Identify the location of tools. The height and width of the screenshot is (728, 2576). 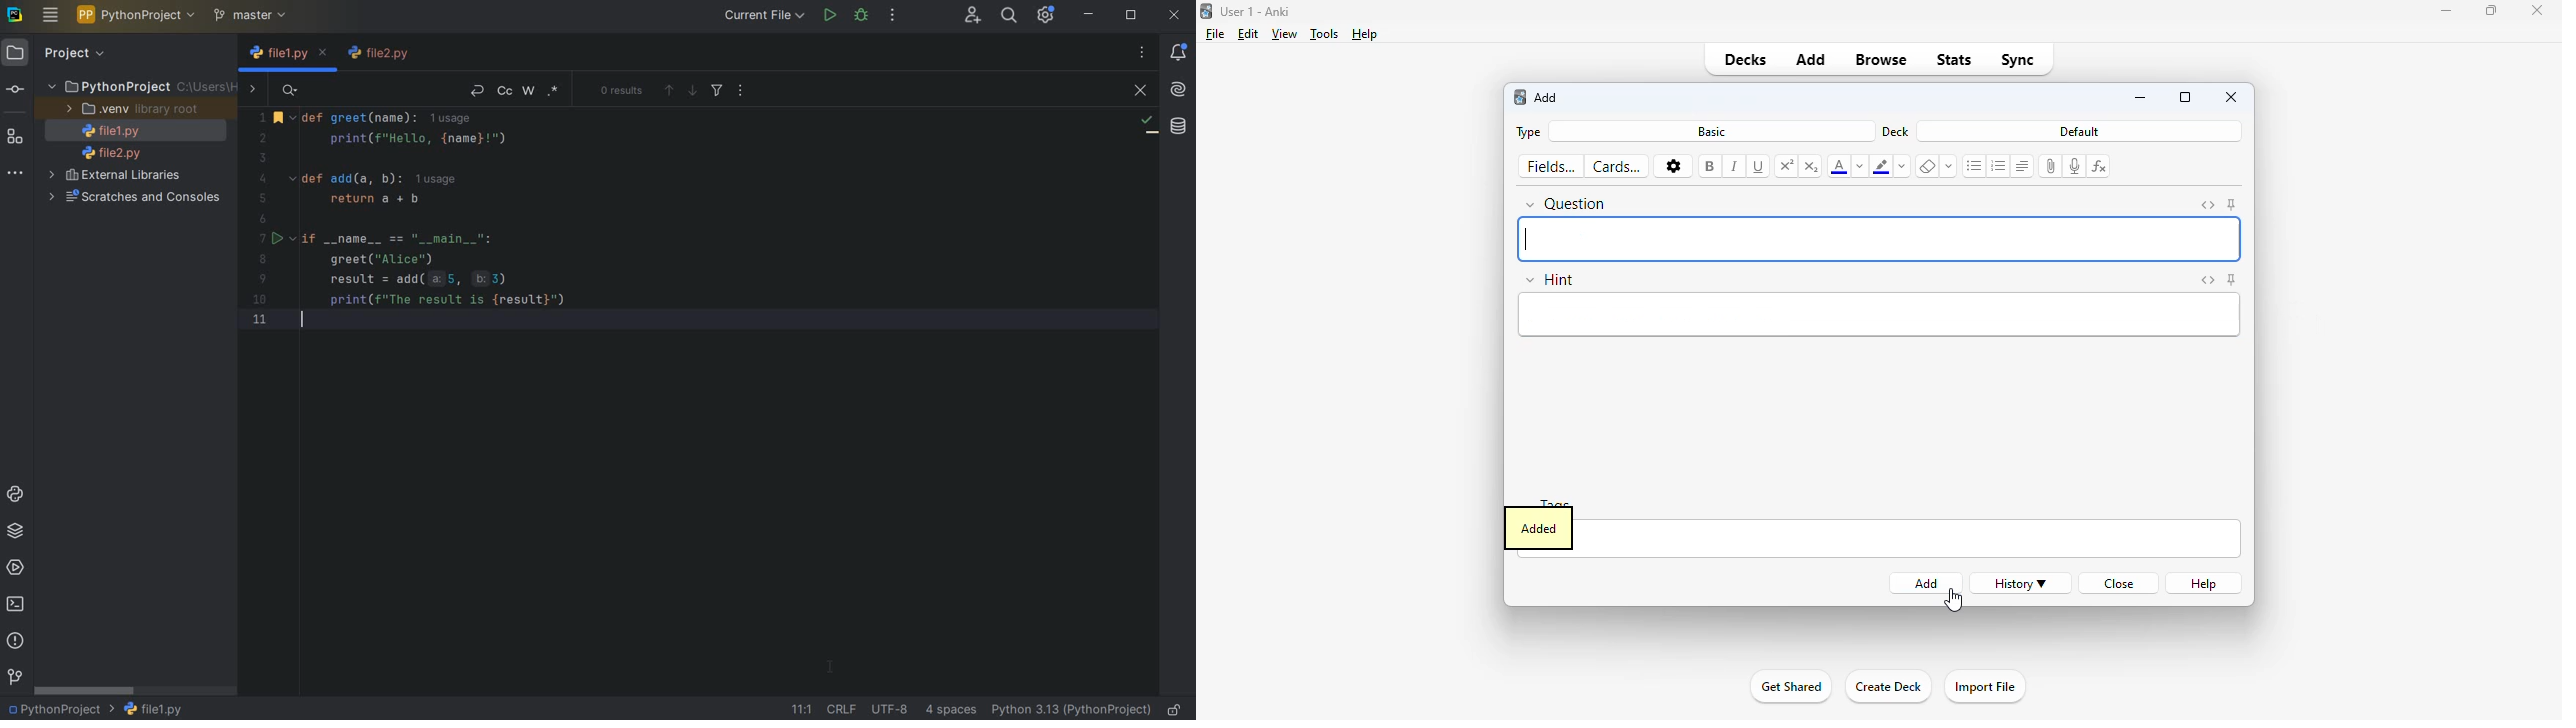
(1325, 34).